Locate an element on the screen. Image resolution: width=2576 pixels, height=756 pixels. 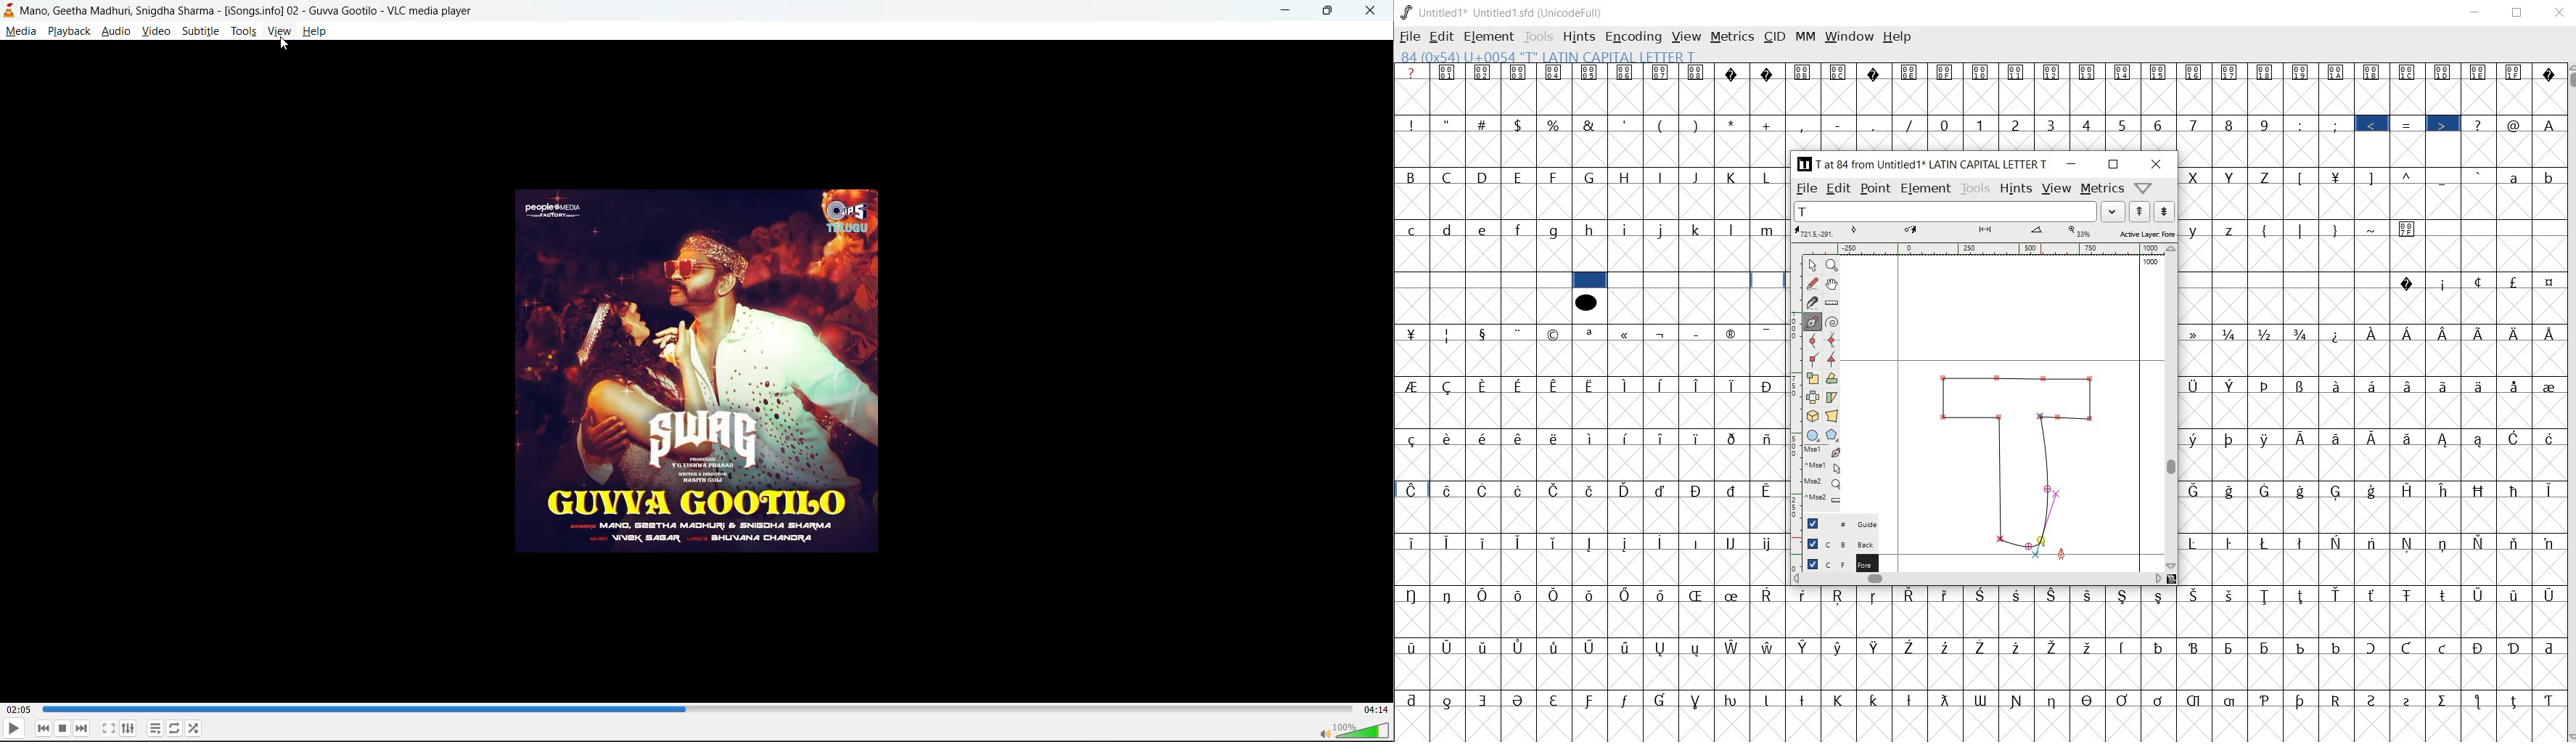
Symbol is located at coordinates (2089, 698).